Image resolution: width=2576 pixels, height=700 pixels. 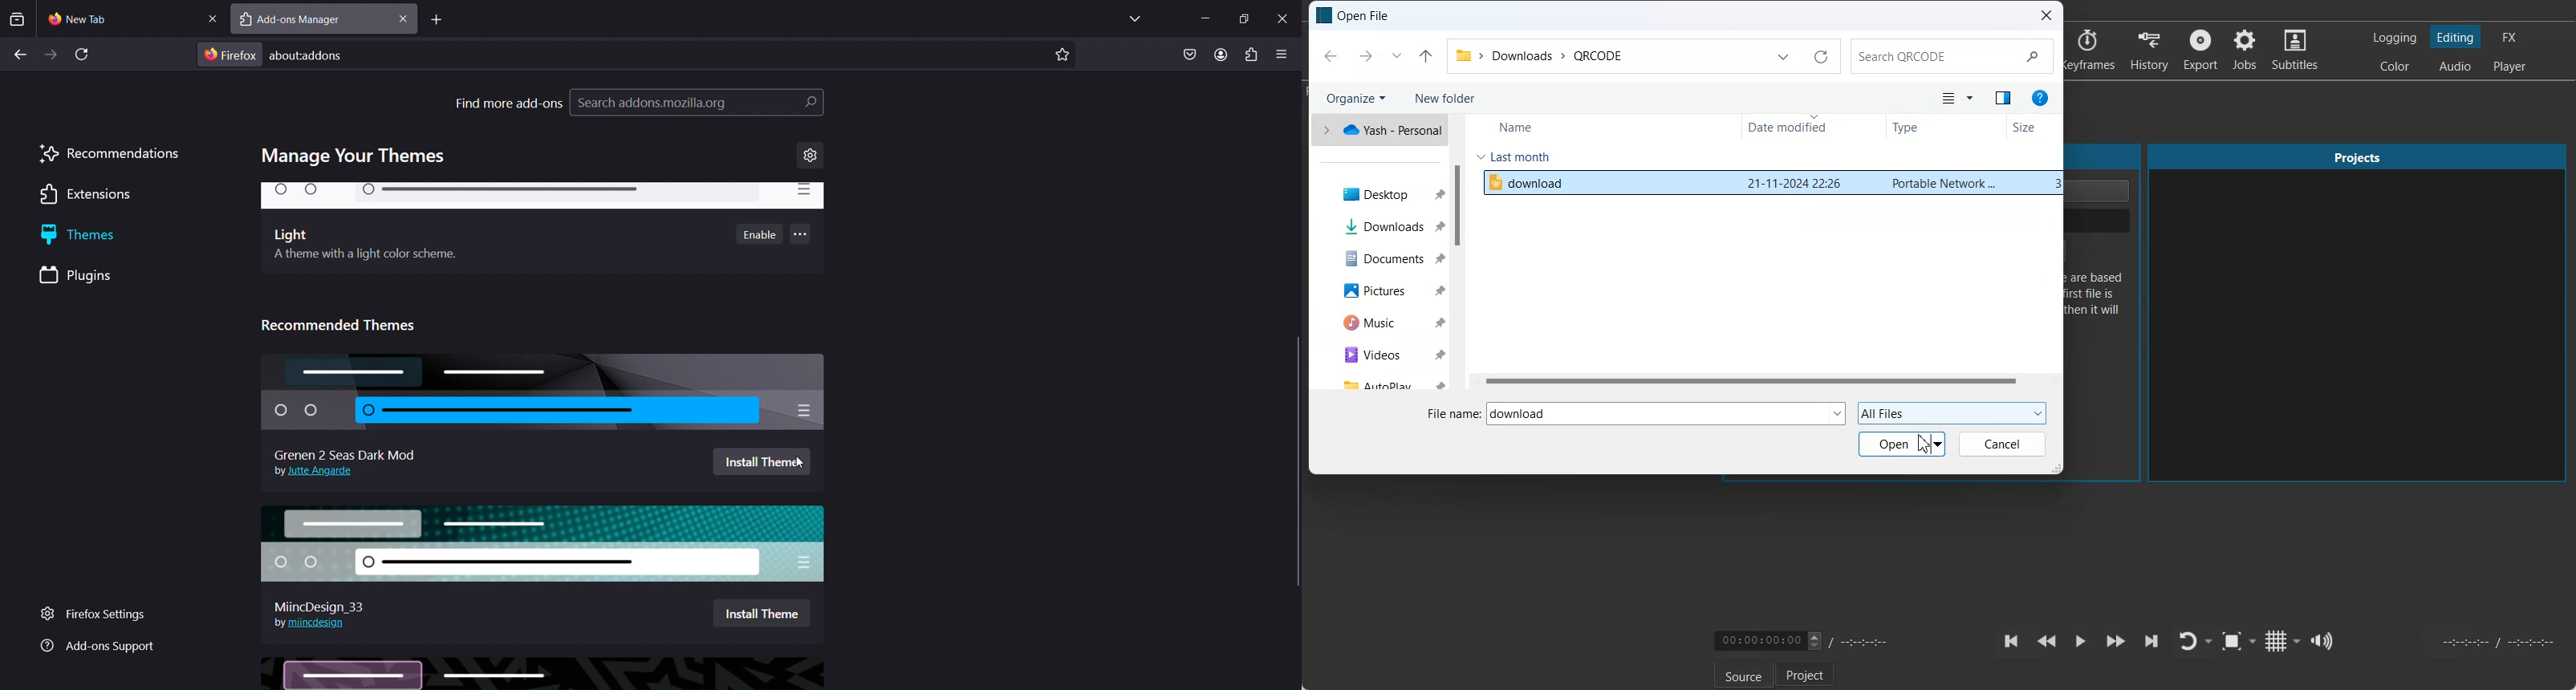 I want to click on Switching to the Effect layout, so click(x=2510, y=37).